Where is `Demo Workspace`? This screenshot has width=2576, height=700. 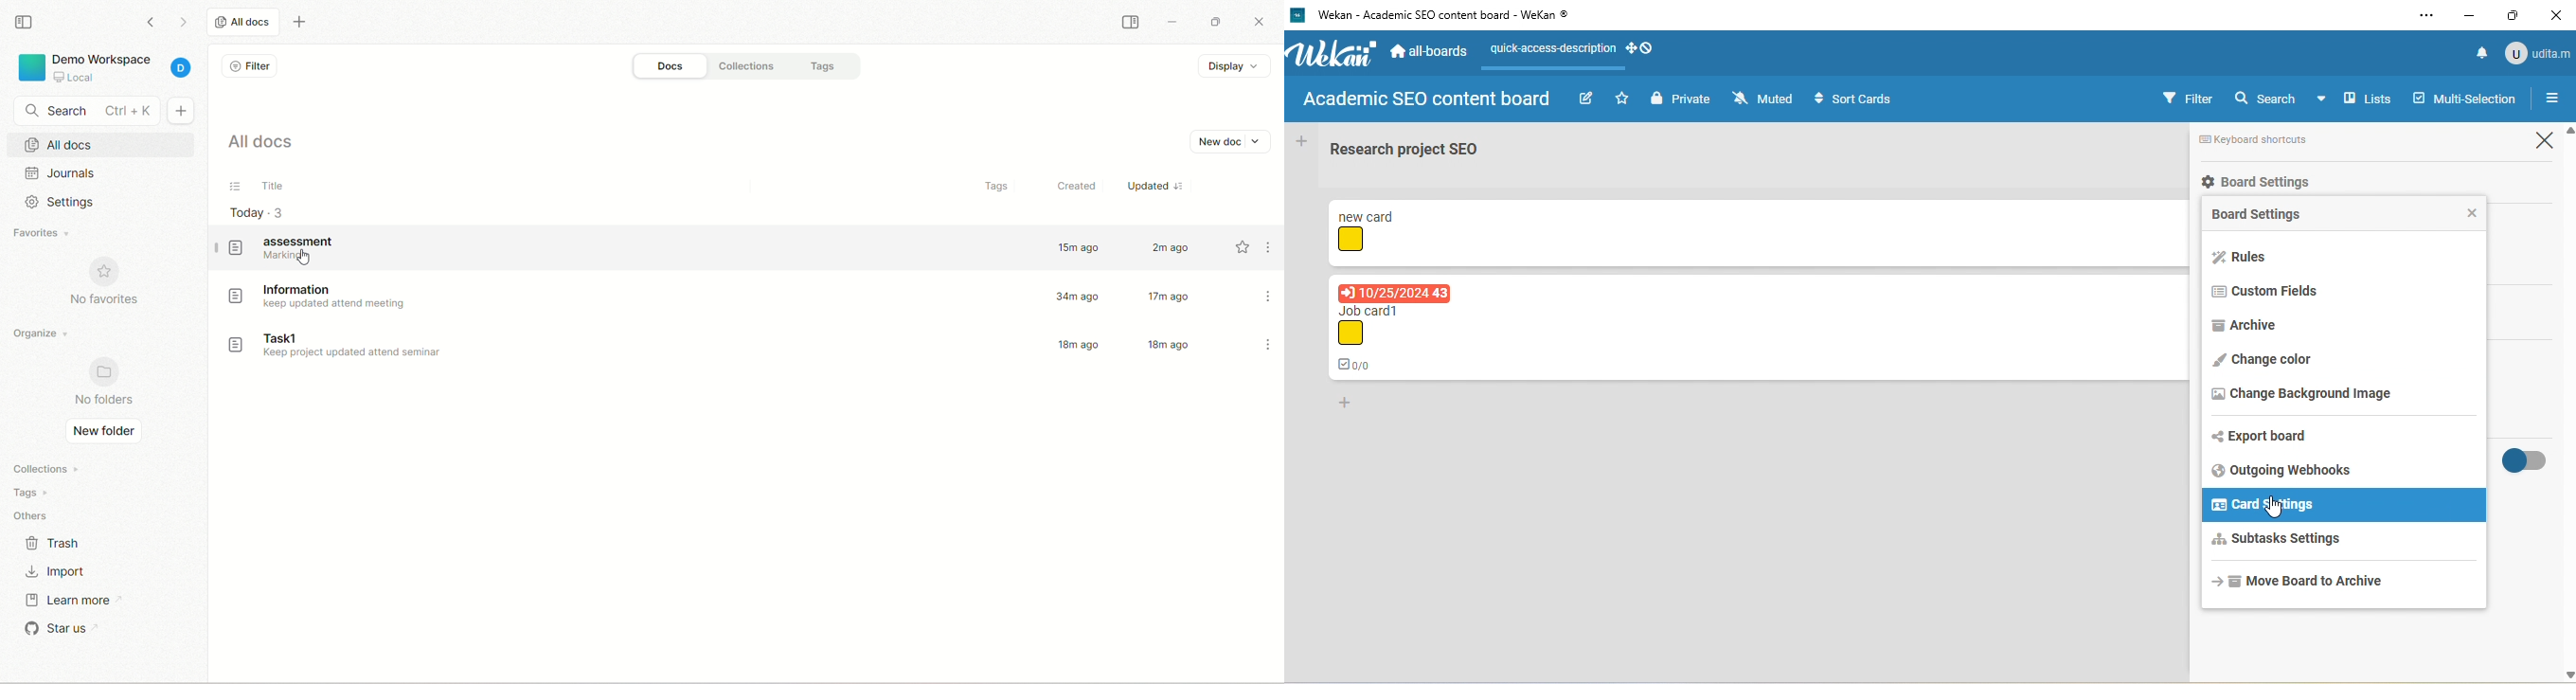 Demo Workspace is located at coordinates (106, 66).